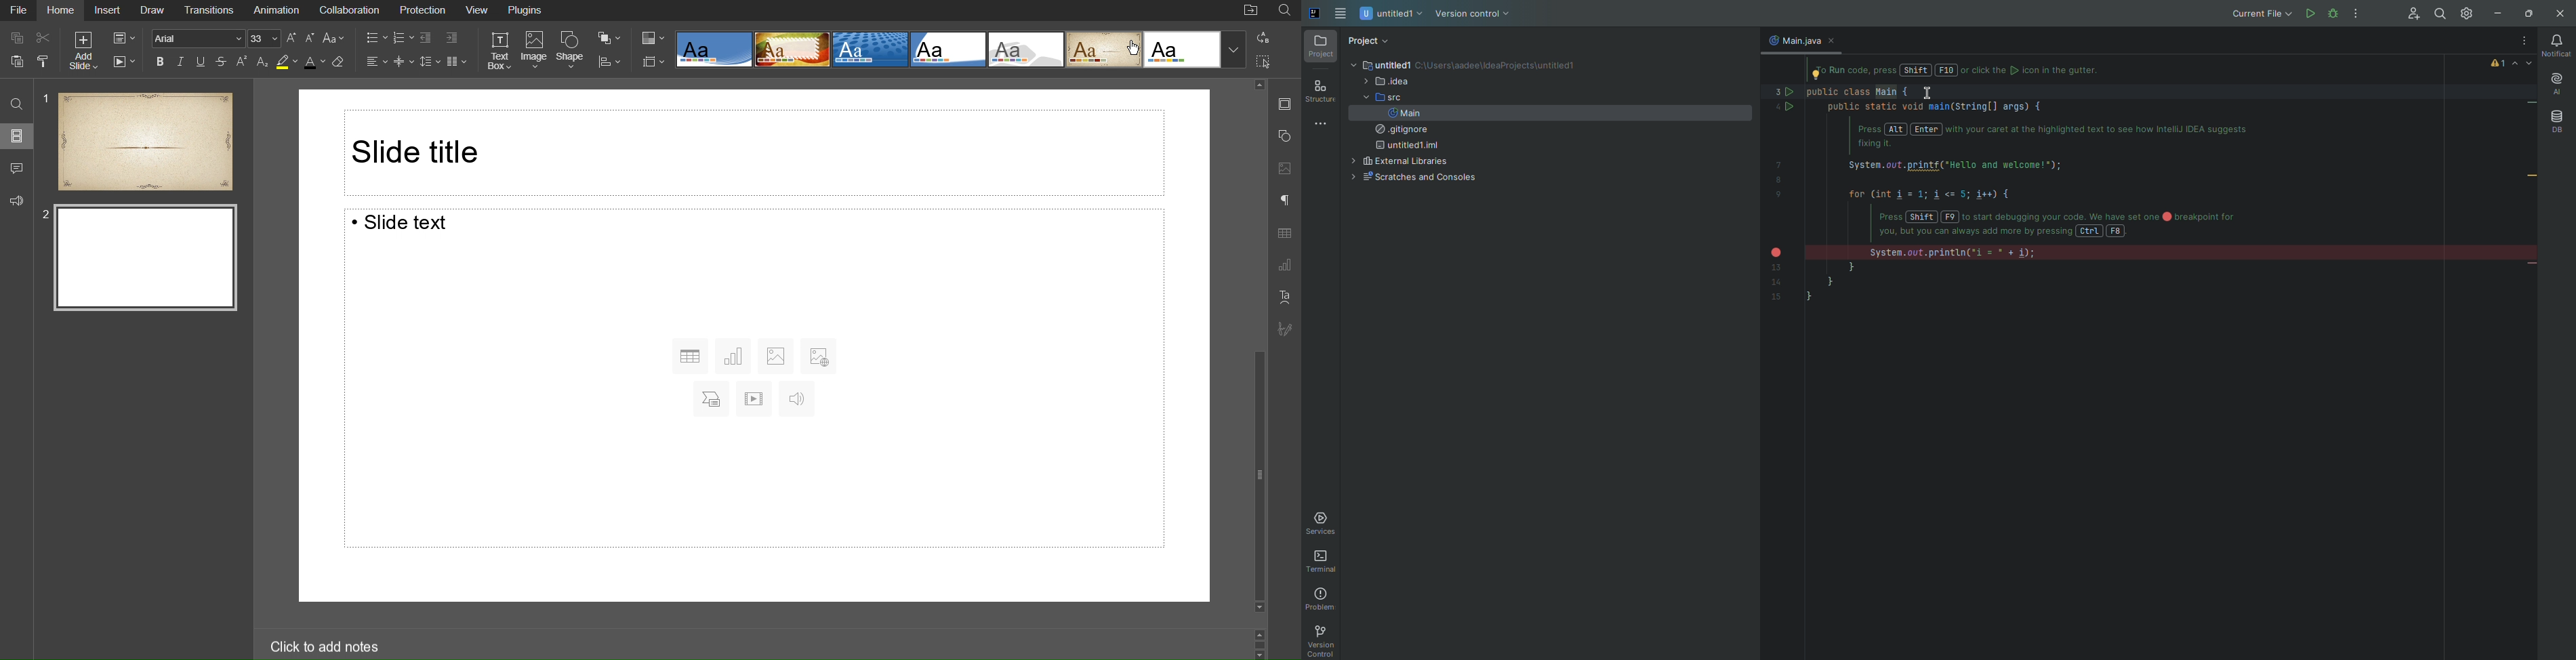 This screenshot has width=2576, height=672. What do you see at coordinates (263, 62) in the screenshot?
I see `Subscript` at bounding box center [263, 62].